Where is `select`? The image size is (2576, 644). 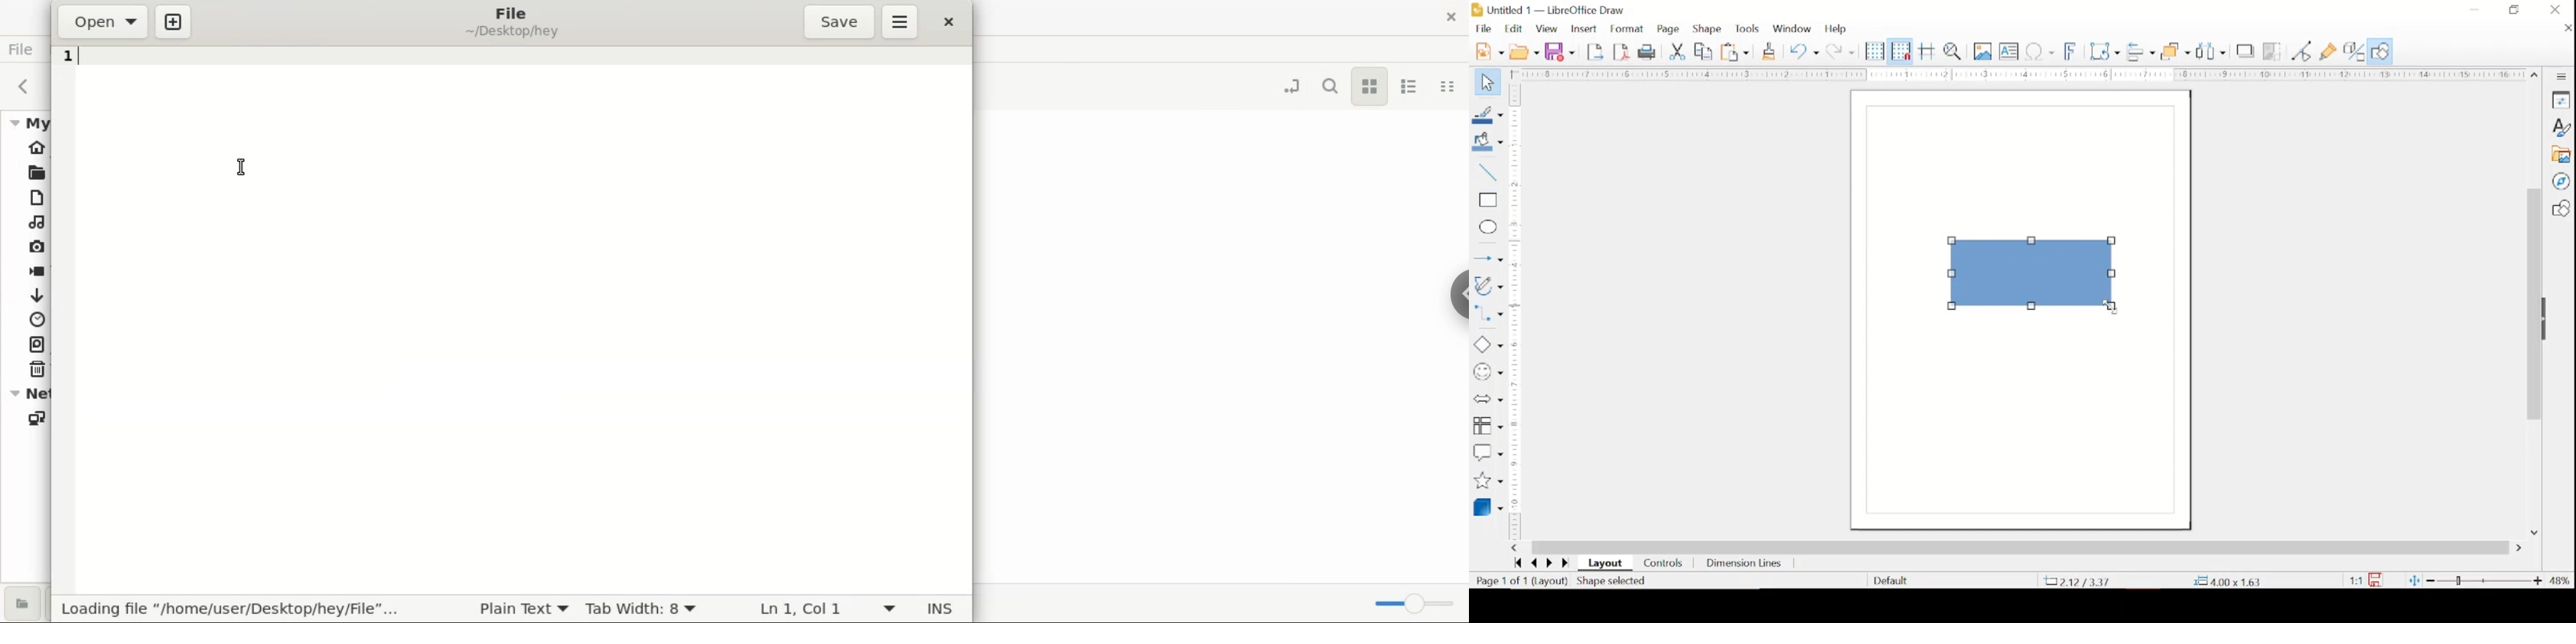
select is located at coordinates (1486, 83).